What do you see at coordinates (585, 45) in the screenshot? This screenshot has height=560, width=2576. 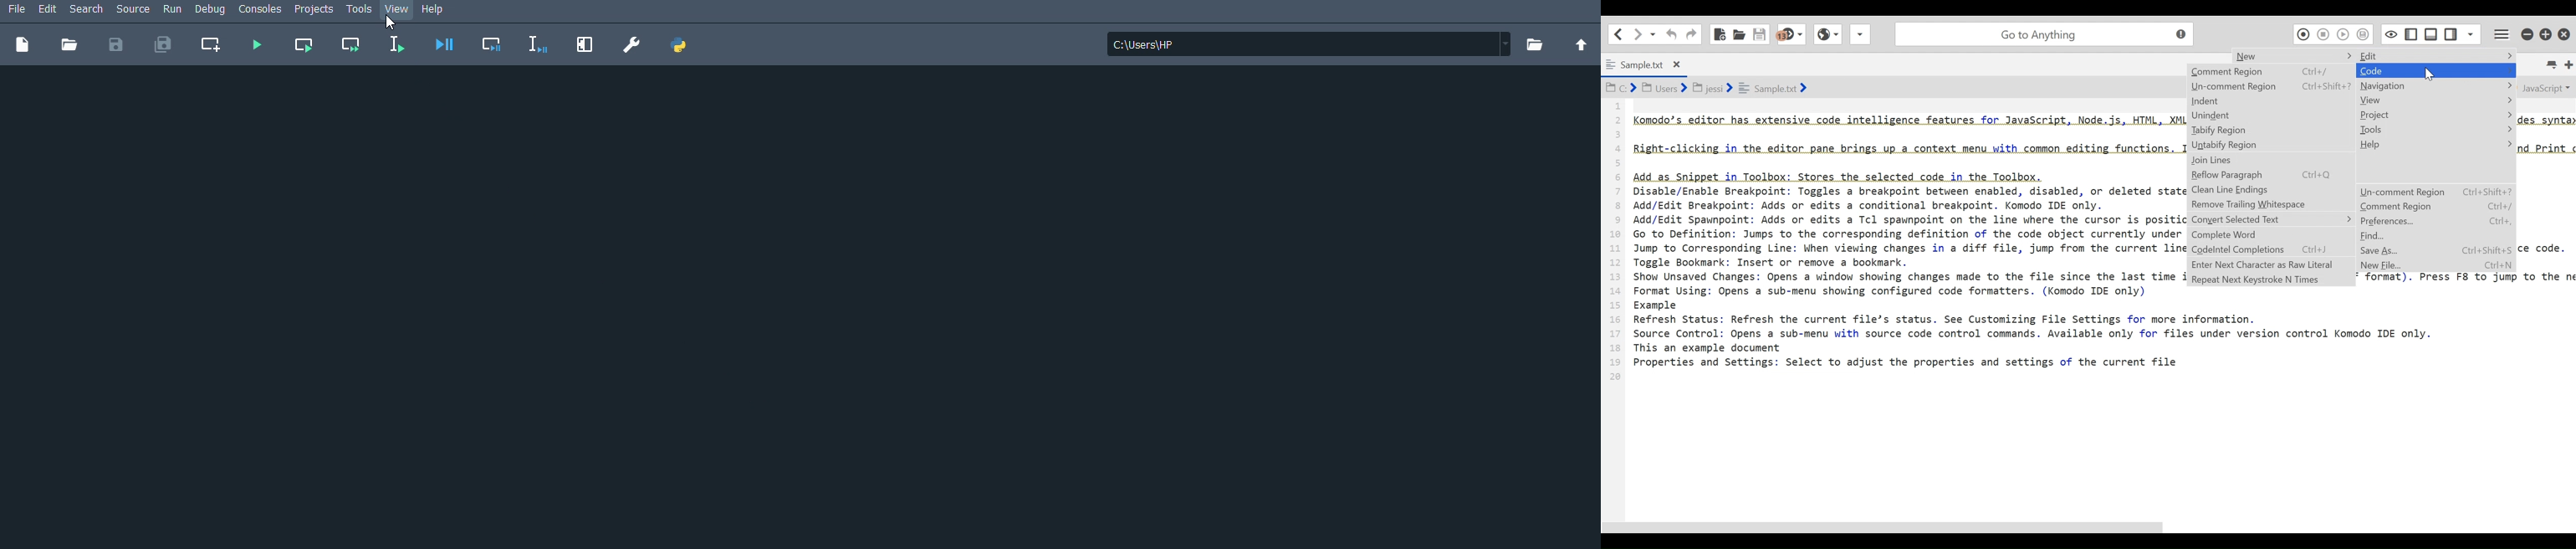 I see `Maximize current pane` at bounding box center [585, 45].